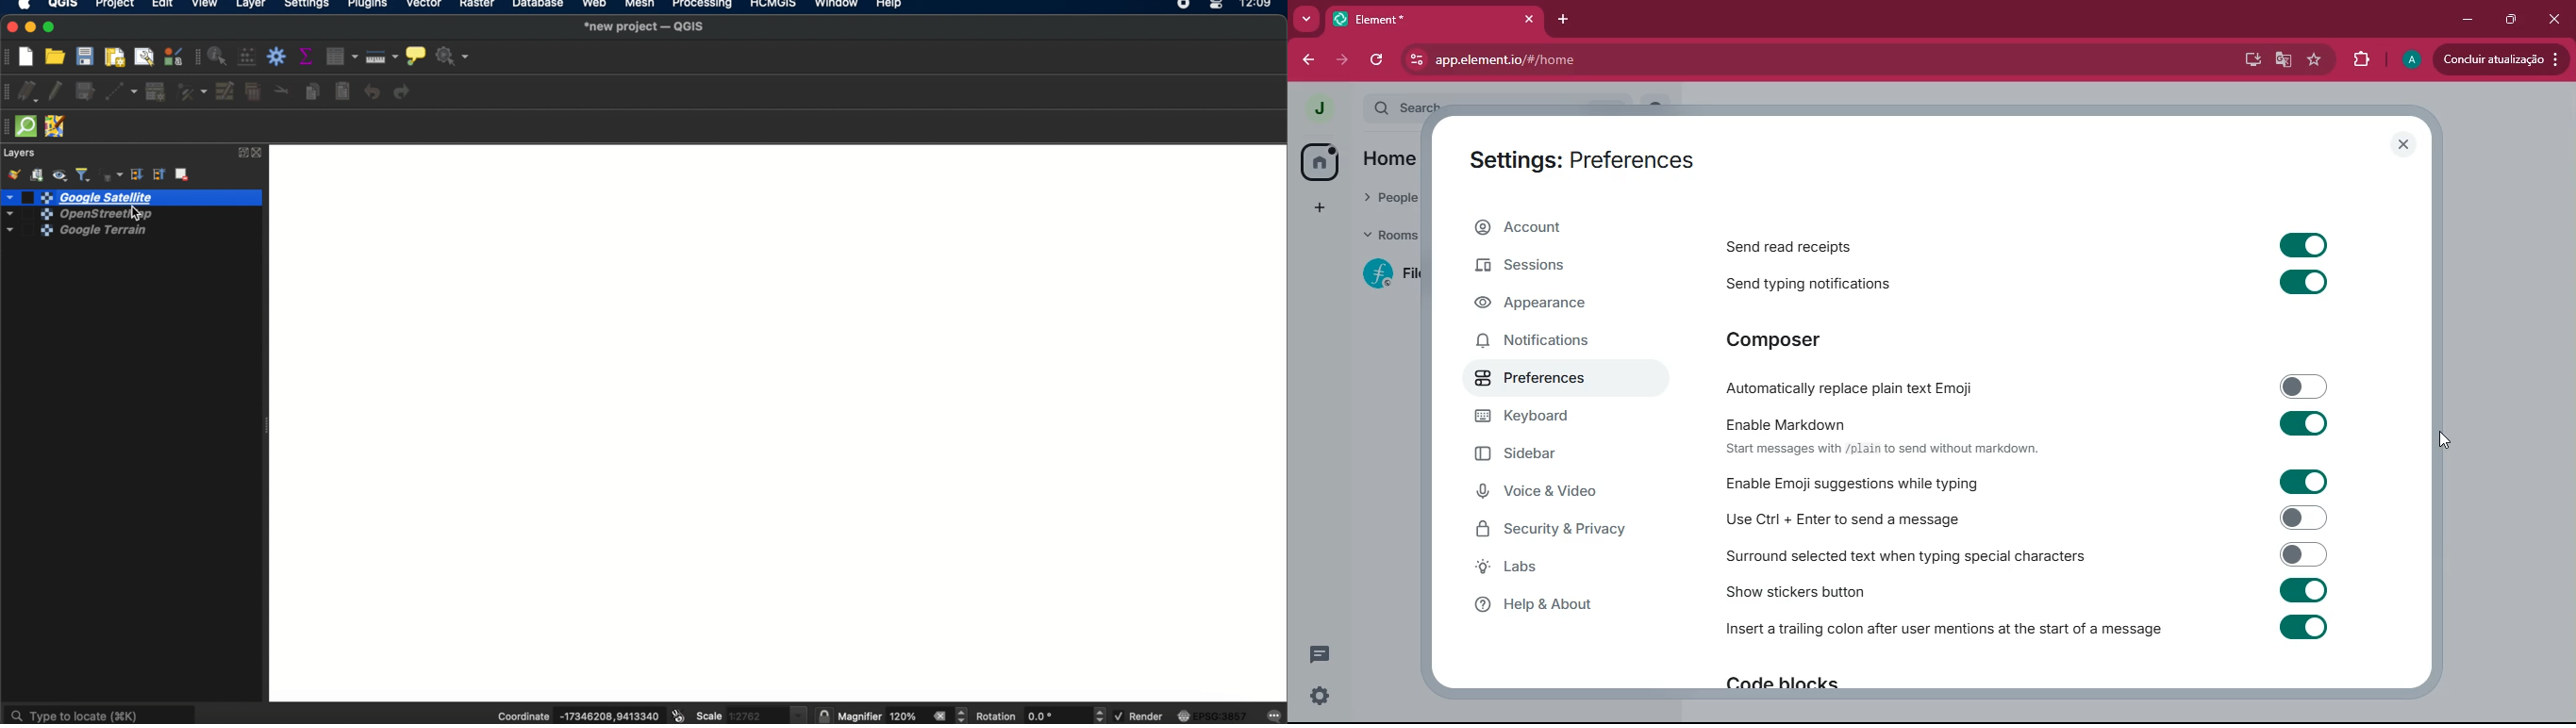 This screenshot has height=728, width=2576. What do you see at coordinates (1545, 419) in the screenshot?
I see `keyboard` at bounding box center [1545, 419].